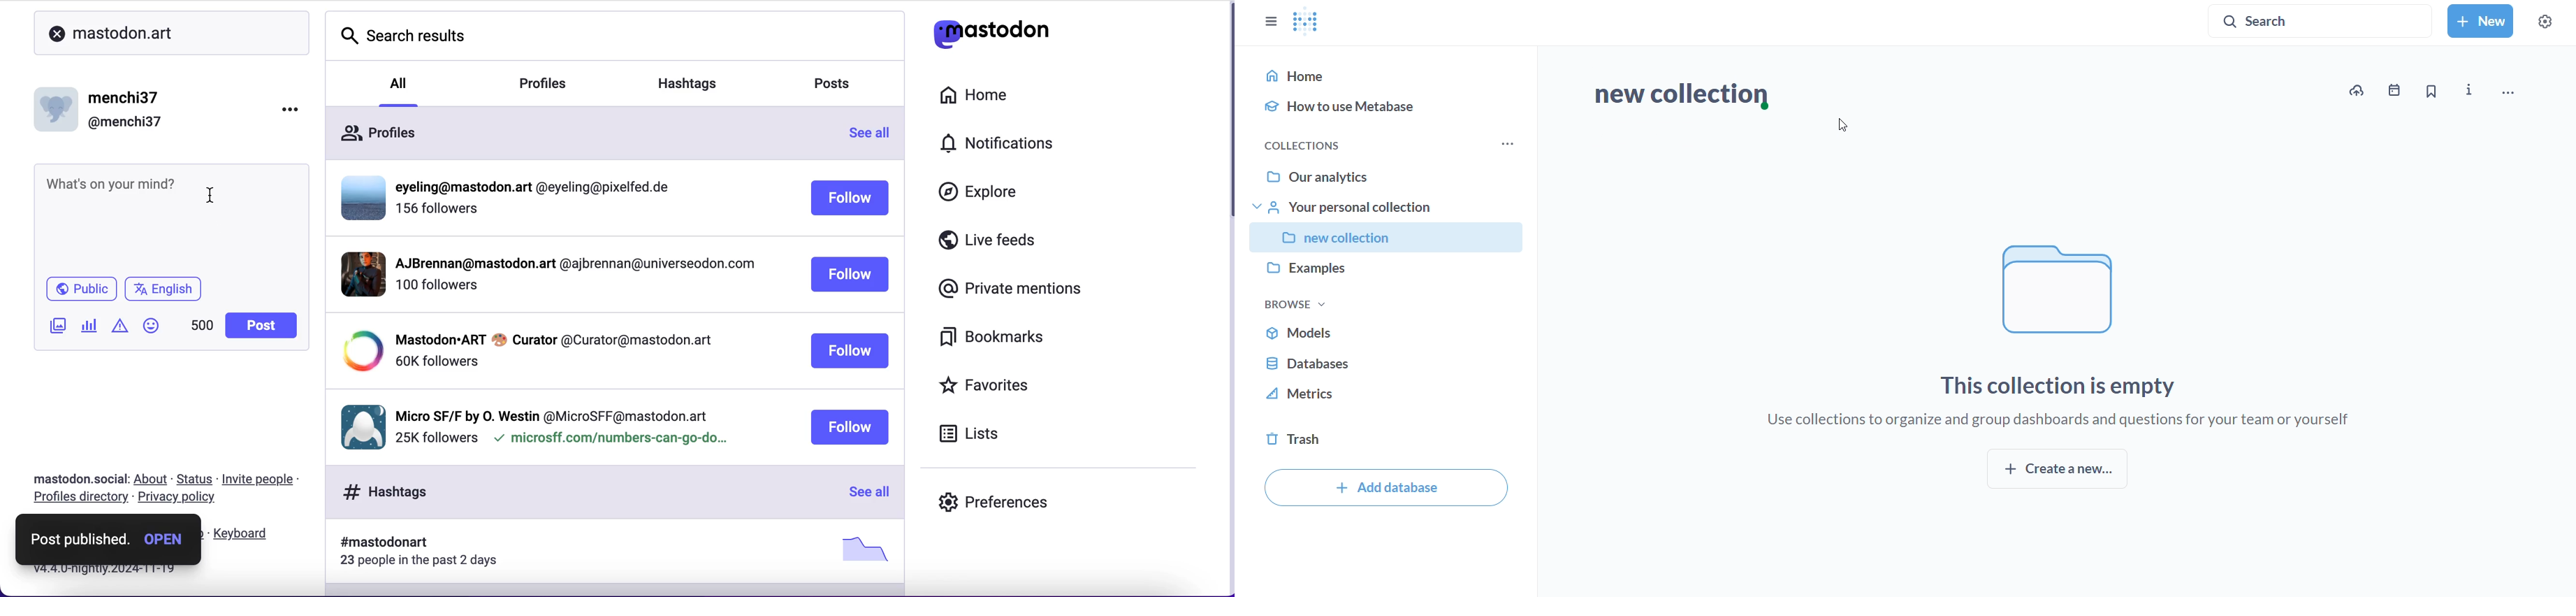 This screenshot has height=616, width=2576. I want to click on profiles, so click(390, 135).